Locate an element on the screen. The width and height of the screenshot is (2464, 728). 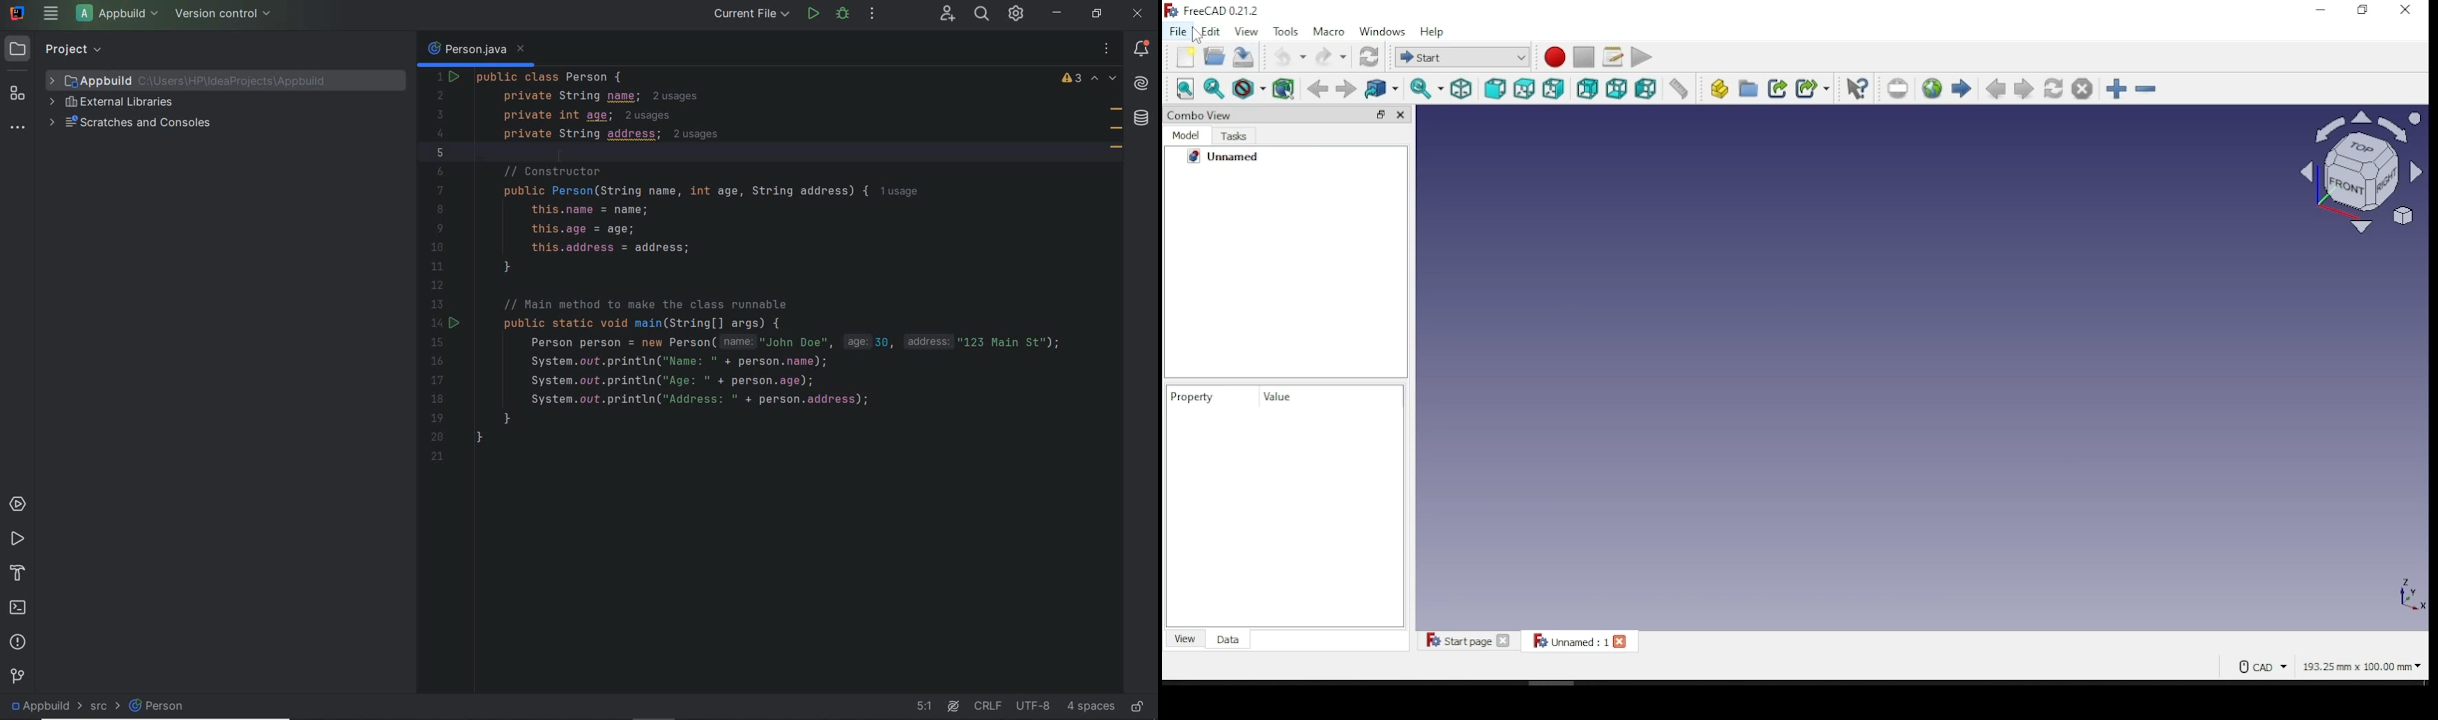
stop loading is located at coordinates (2082, 88).